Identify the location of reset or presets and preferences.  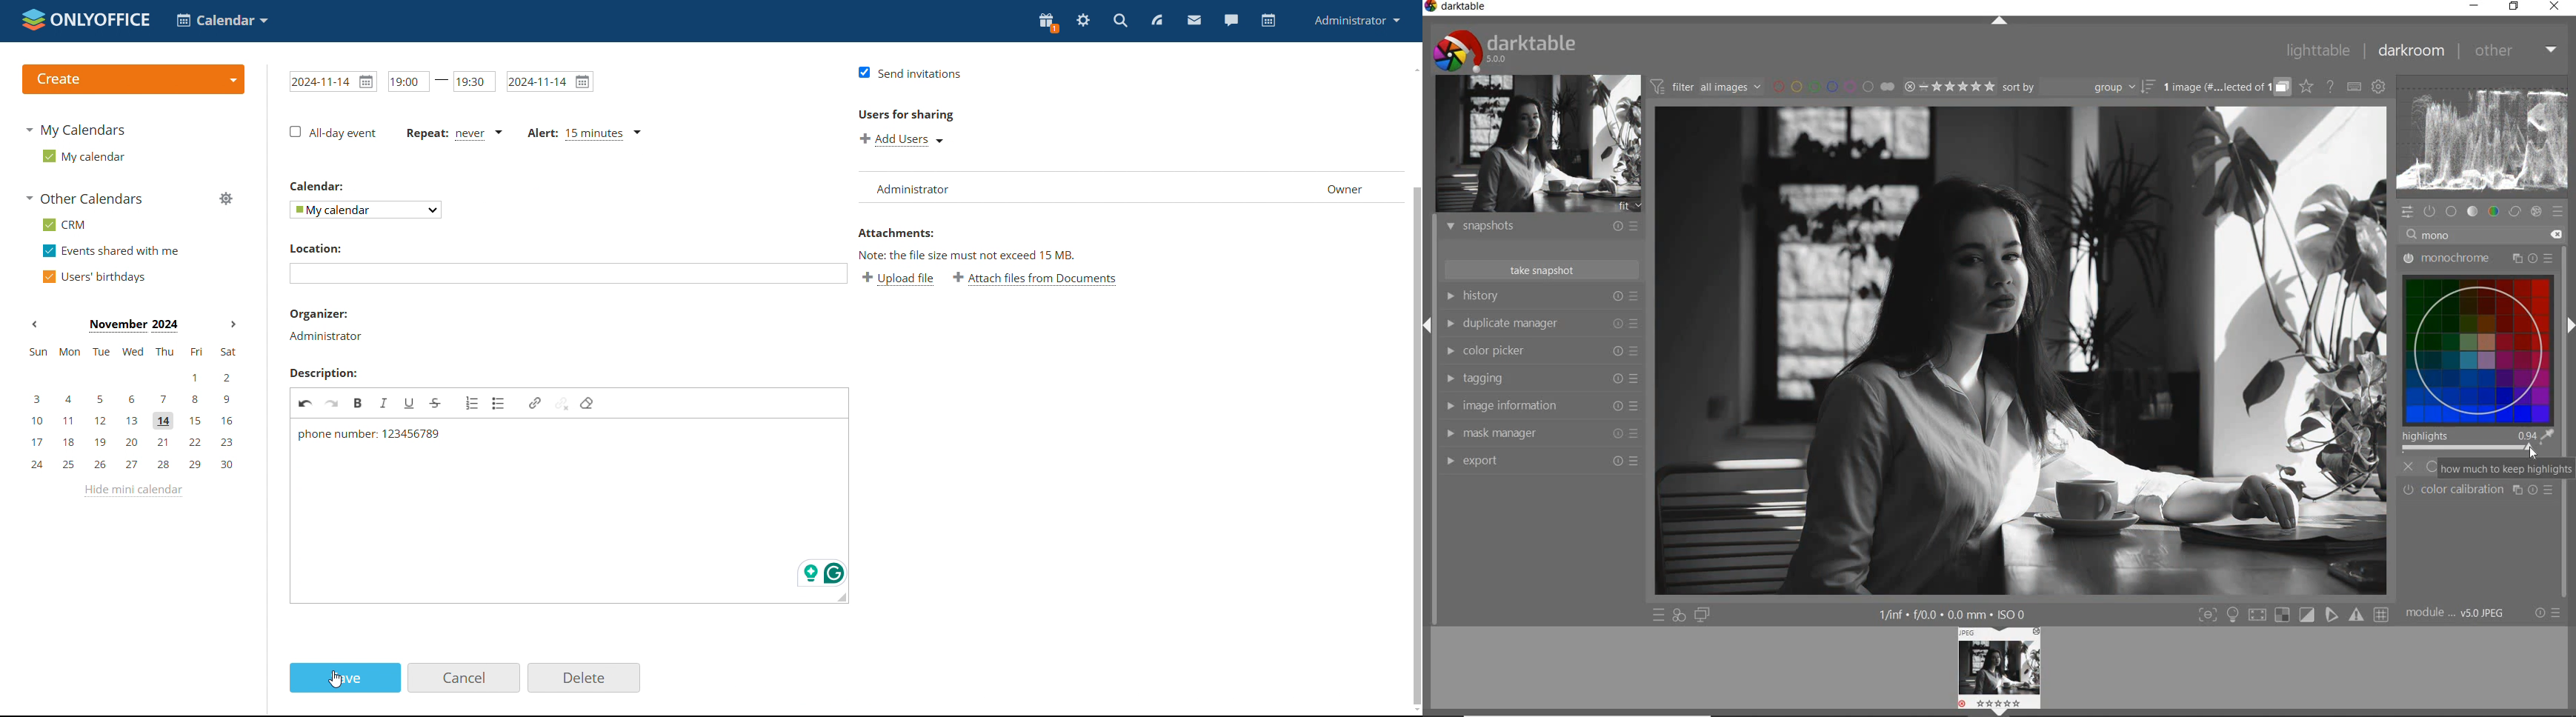
(2546, 613).